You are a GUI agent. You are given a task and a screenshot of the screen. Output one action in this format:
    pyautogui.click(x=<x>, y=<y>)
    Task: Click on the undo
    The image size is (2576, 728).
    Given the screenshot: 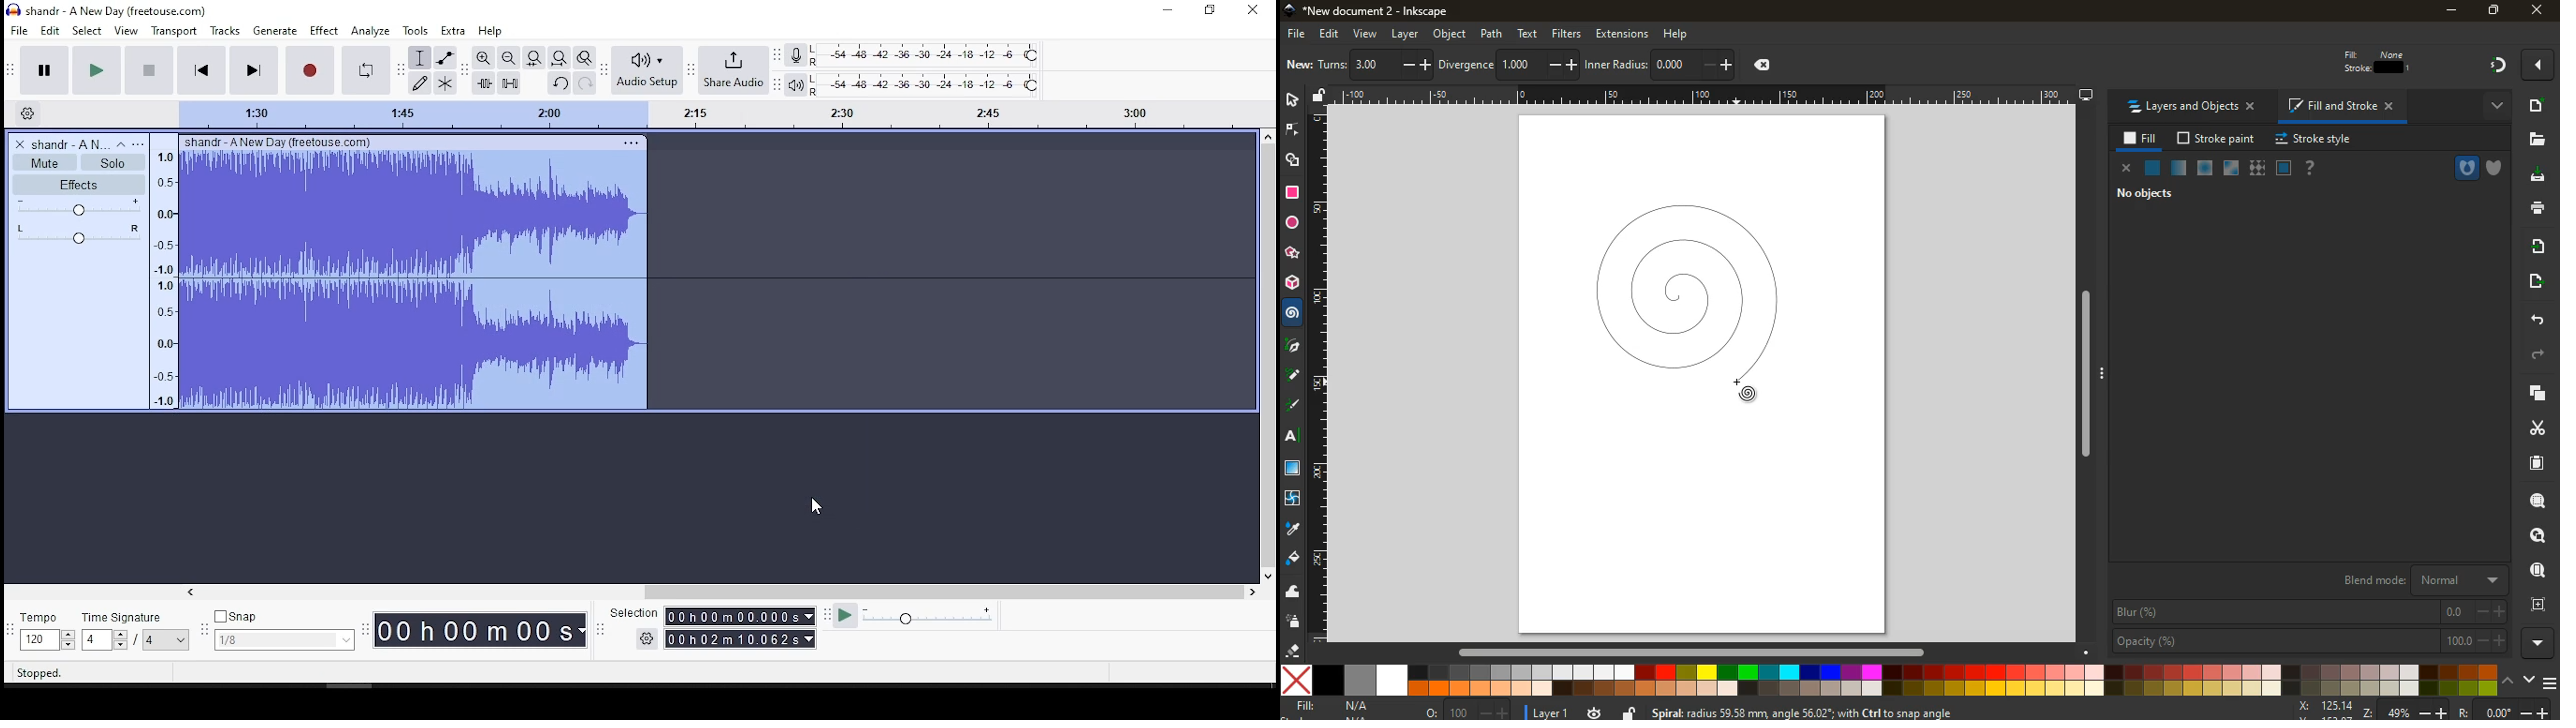 What is the action you would take?
    pyautogui.click(x=560, y=82)
    